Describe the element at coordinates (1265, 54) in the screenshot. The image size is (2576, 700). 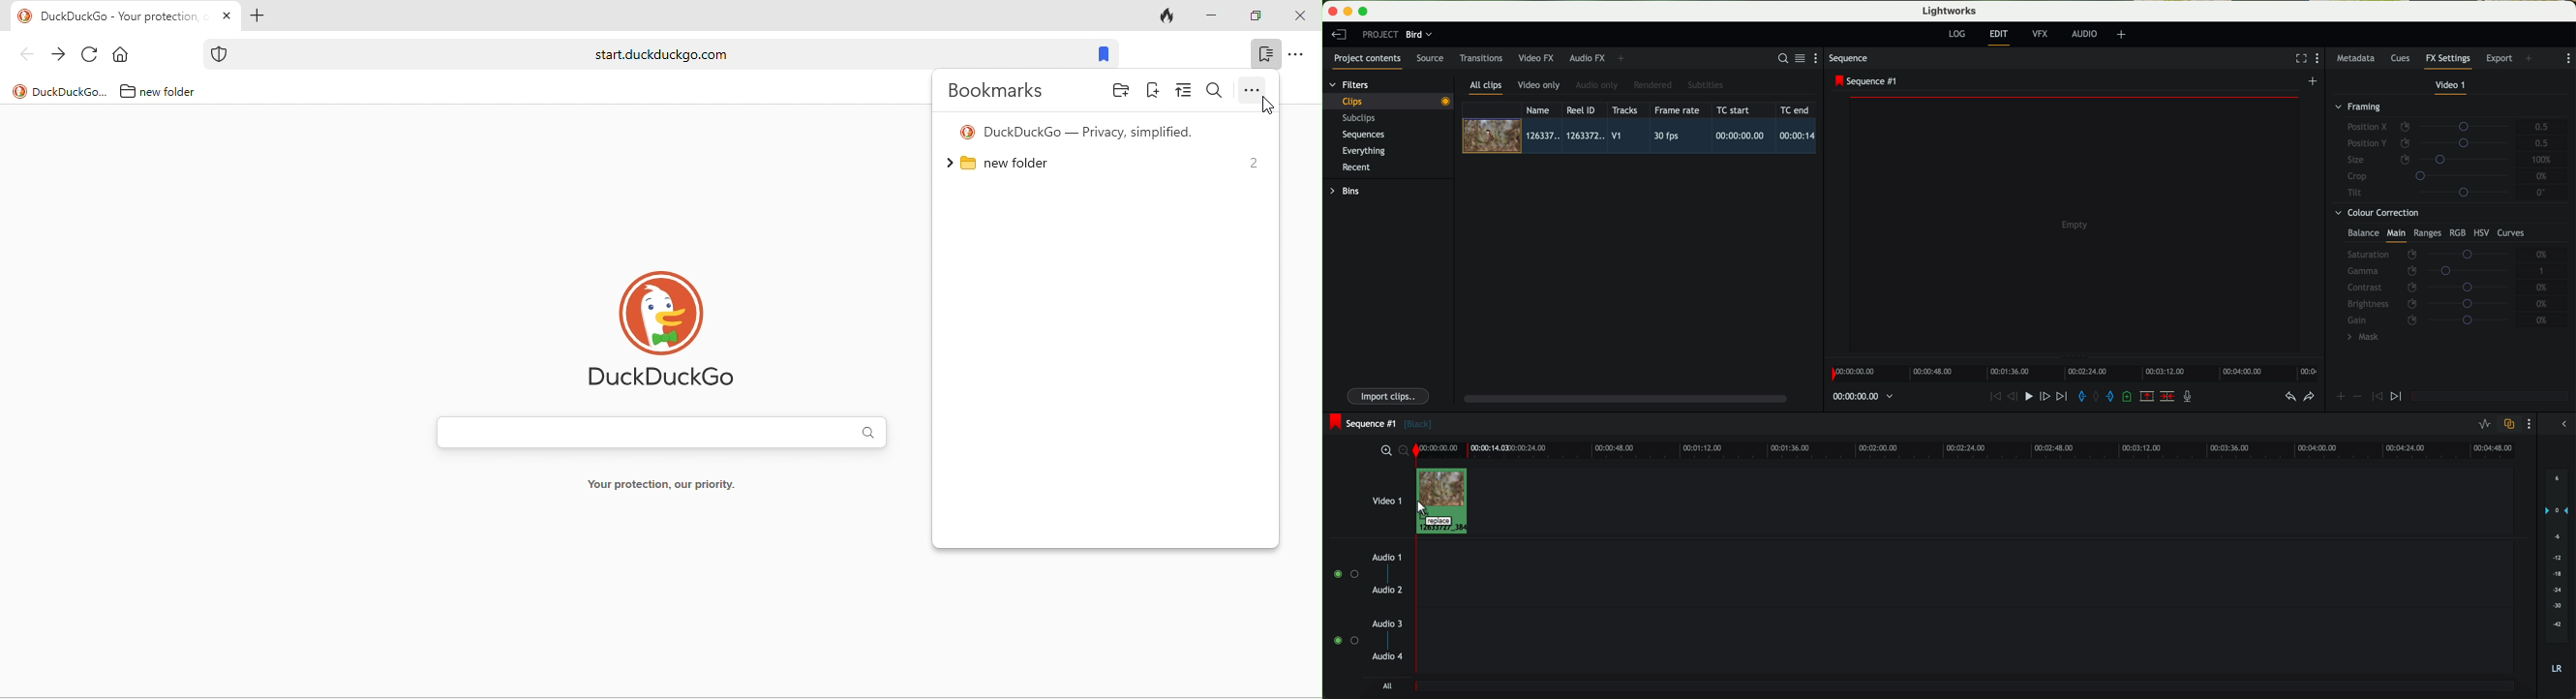
I see `bookmark` at that location.